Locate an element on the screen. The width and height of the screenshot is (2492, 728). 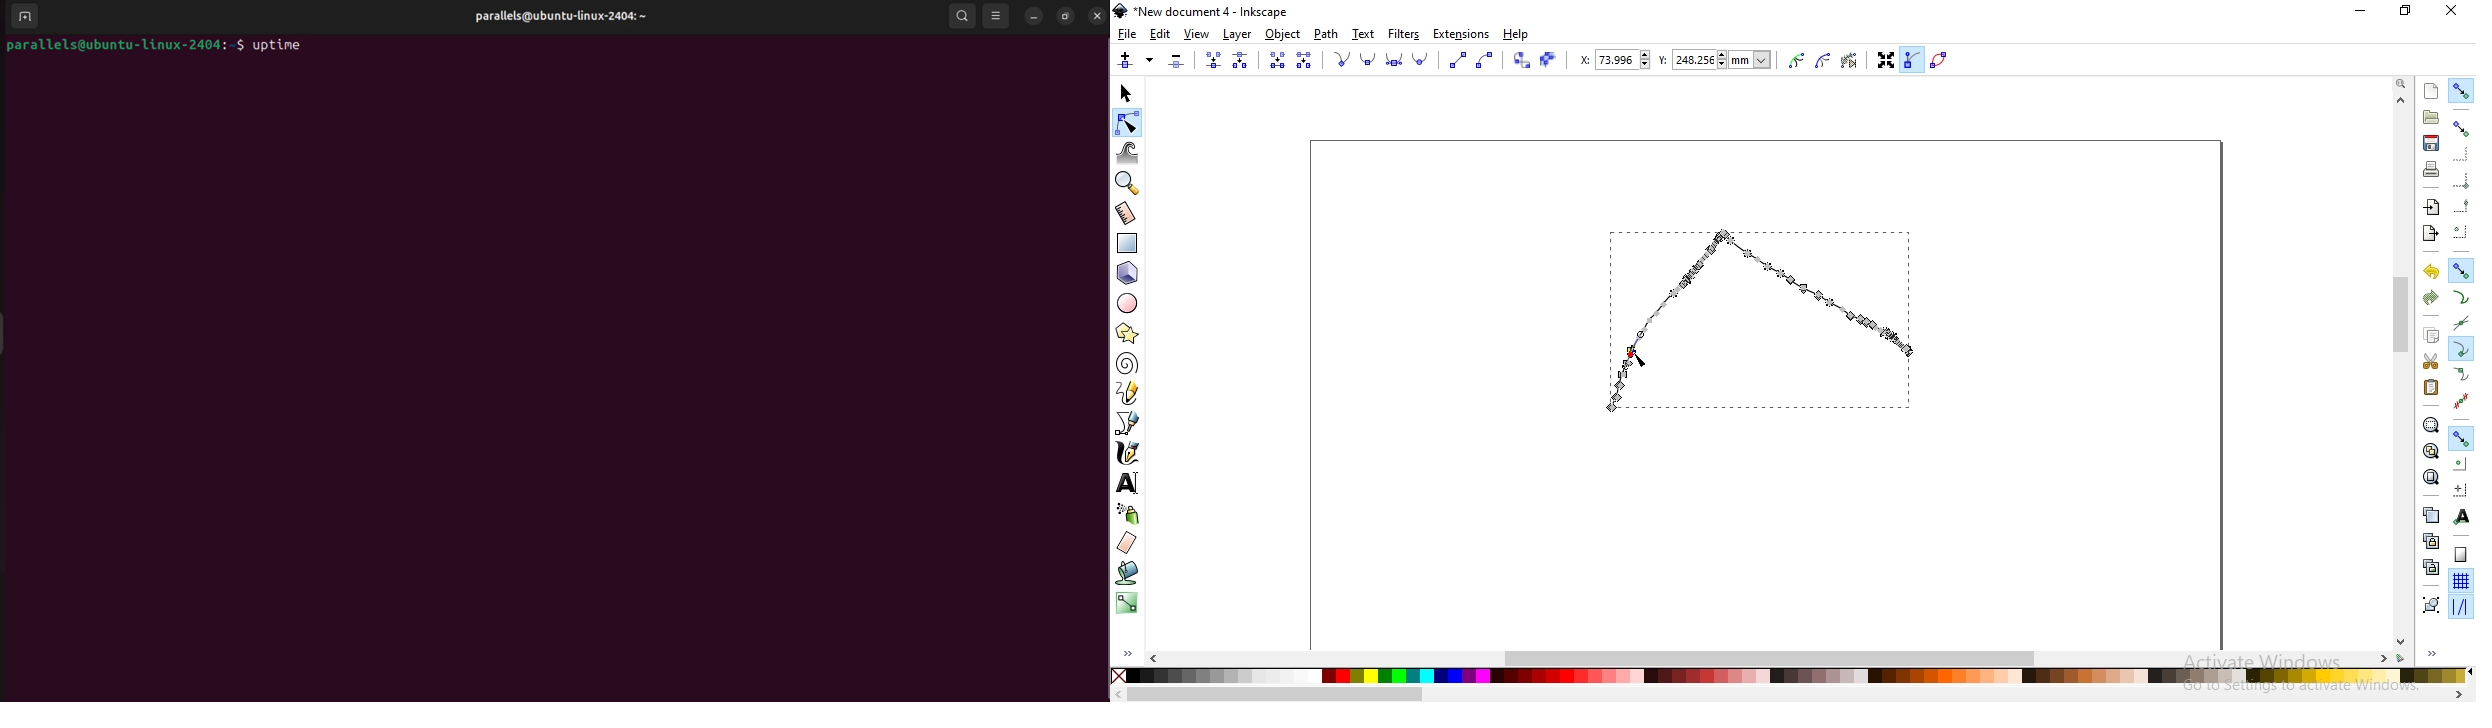
scrollbar is located at coordinates (1276, 696).